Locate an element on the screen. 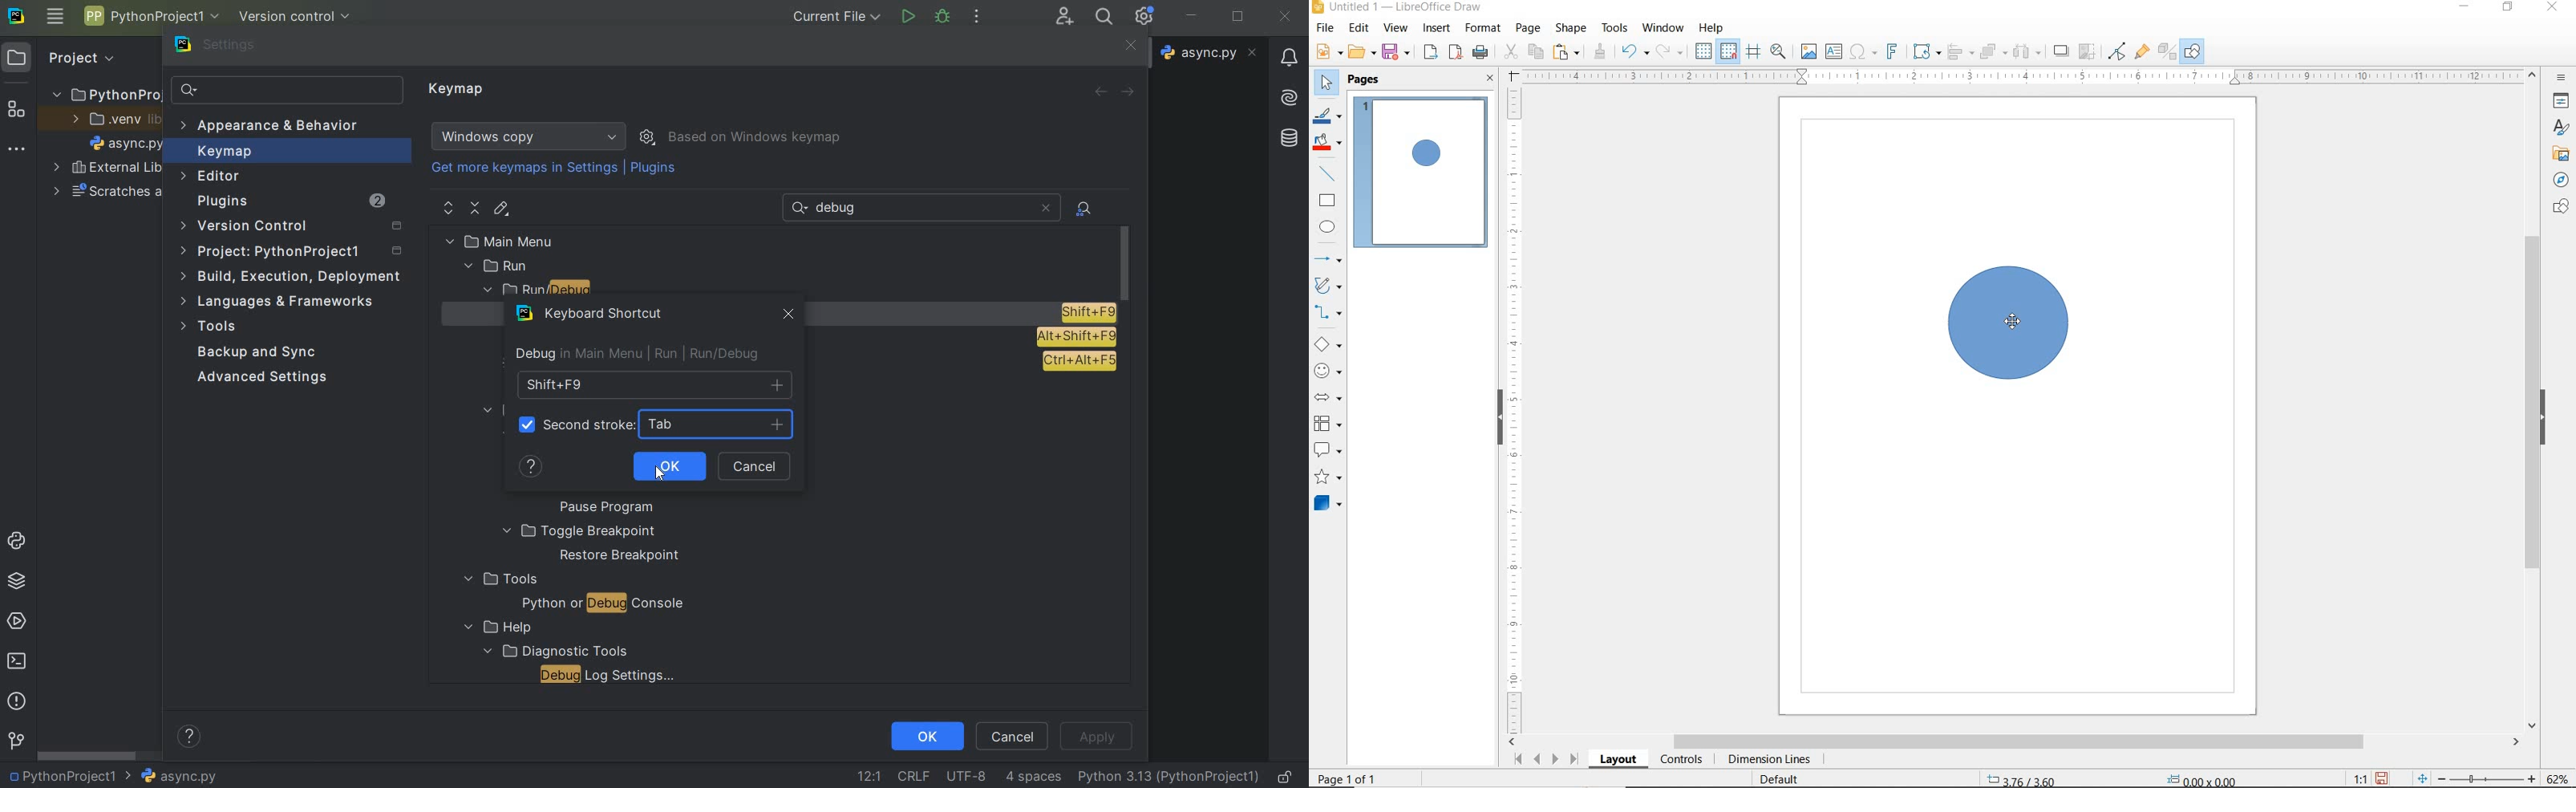 This screenshot has width=2576, height=812. run is located at coordinates (907, 17).